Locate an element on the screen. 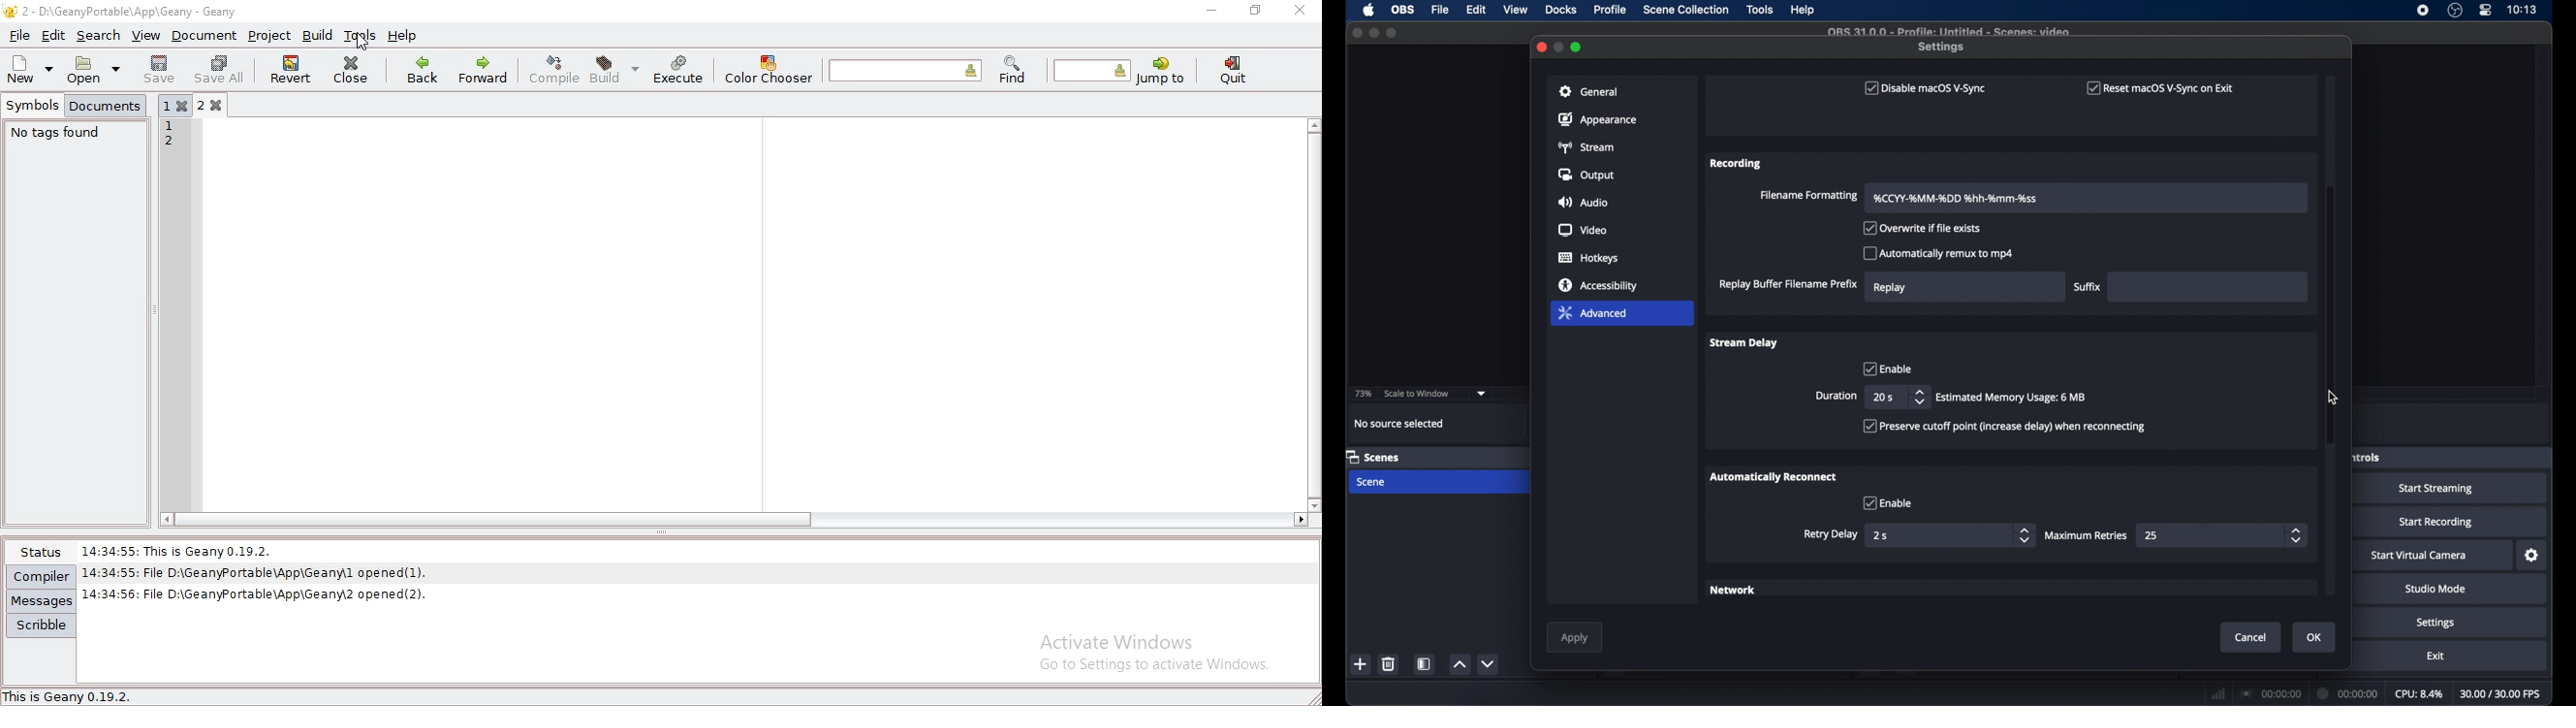 This screenshot has height=728, width=2576. suffix is located at coordinates (2088, 287).